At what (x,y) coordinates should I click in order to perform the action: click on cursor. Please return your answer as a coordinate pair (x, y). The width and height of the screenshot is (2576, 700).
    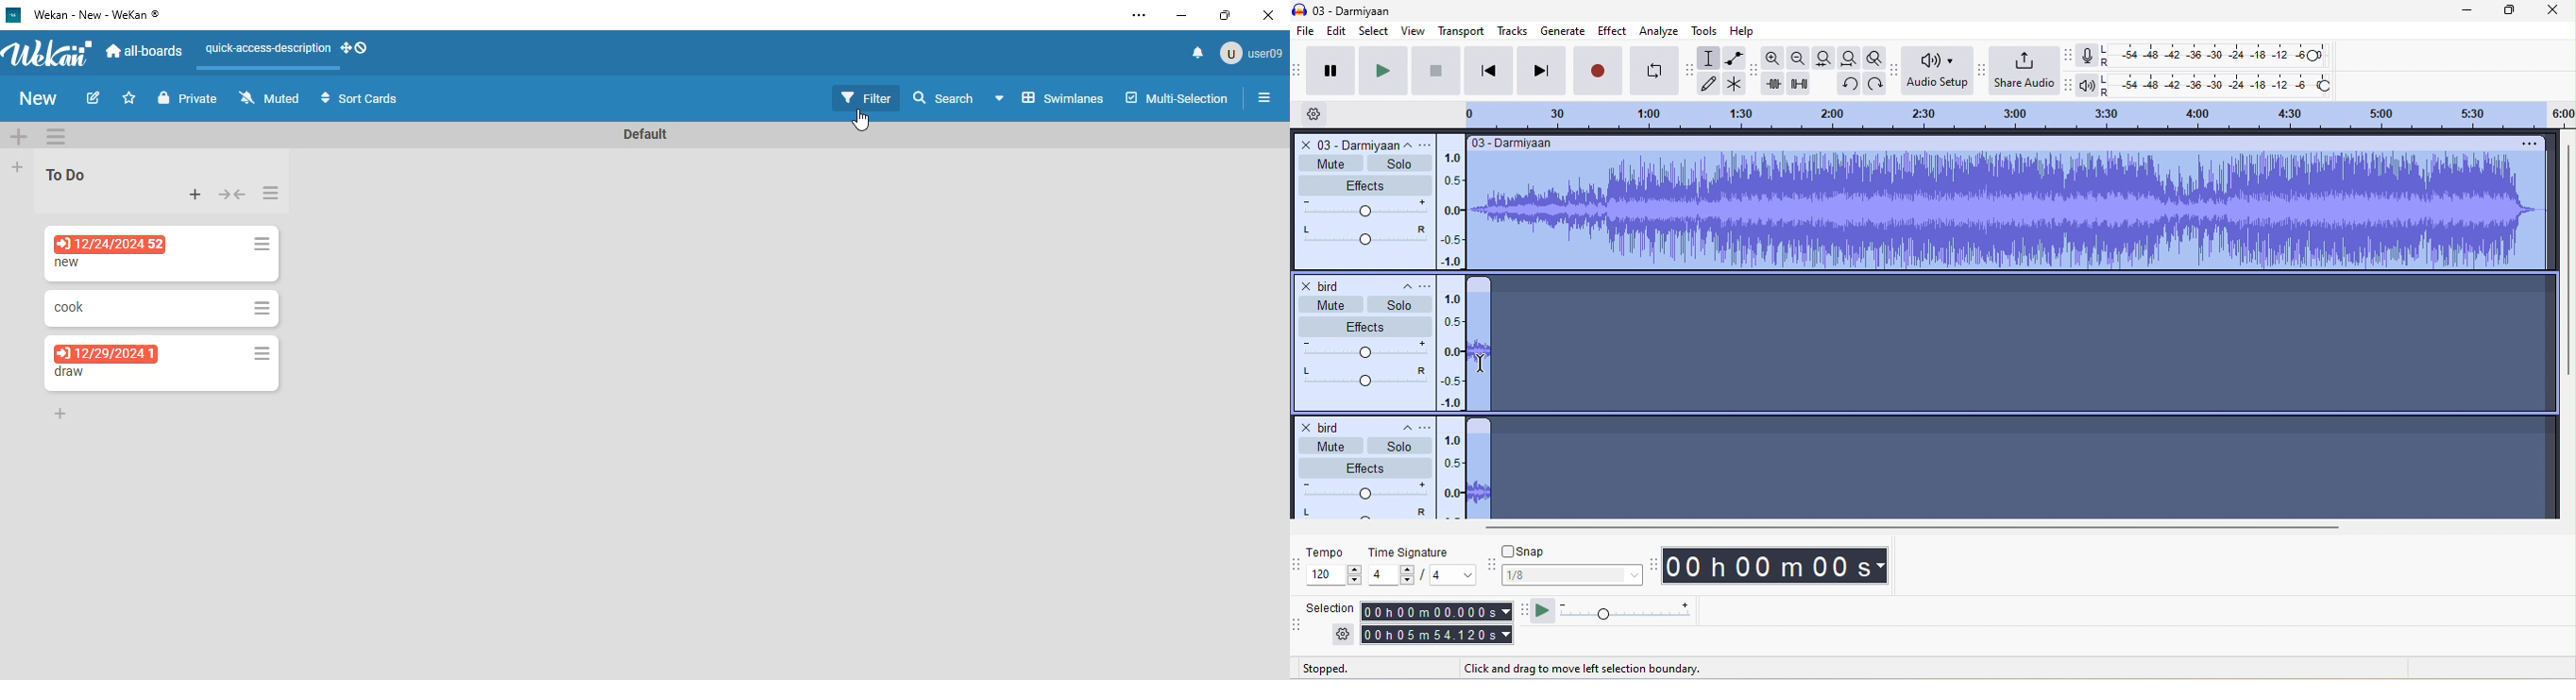
    Looking at the image, I should click on (1481, 363).